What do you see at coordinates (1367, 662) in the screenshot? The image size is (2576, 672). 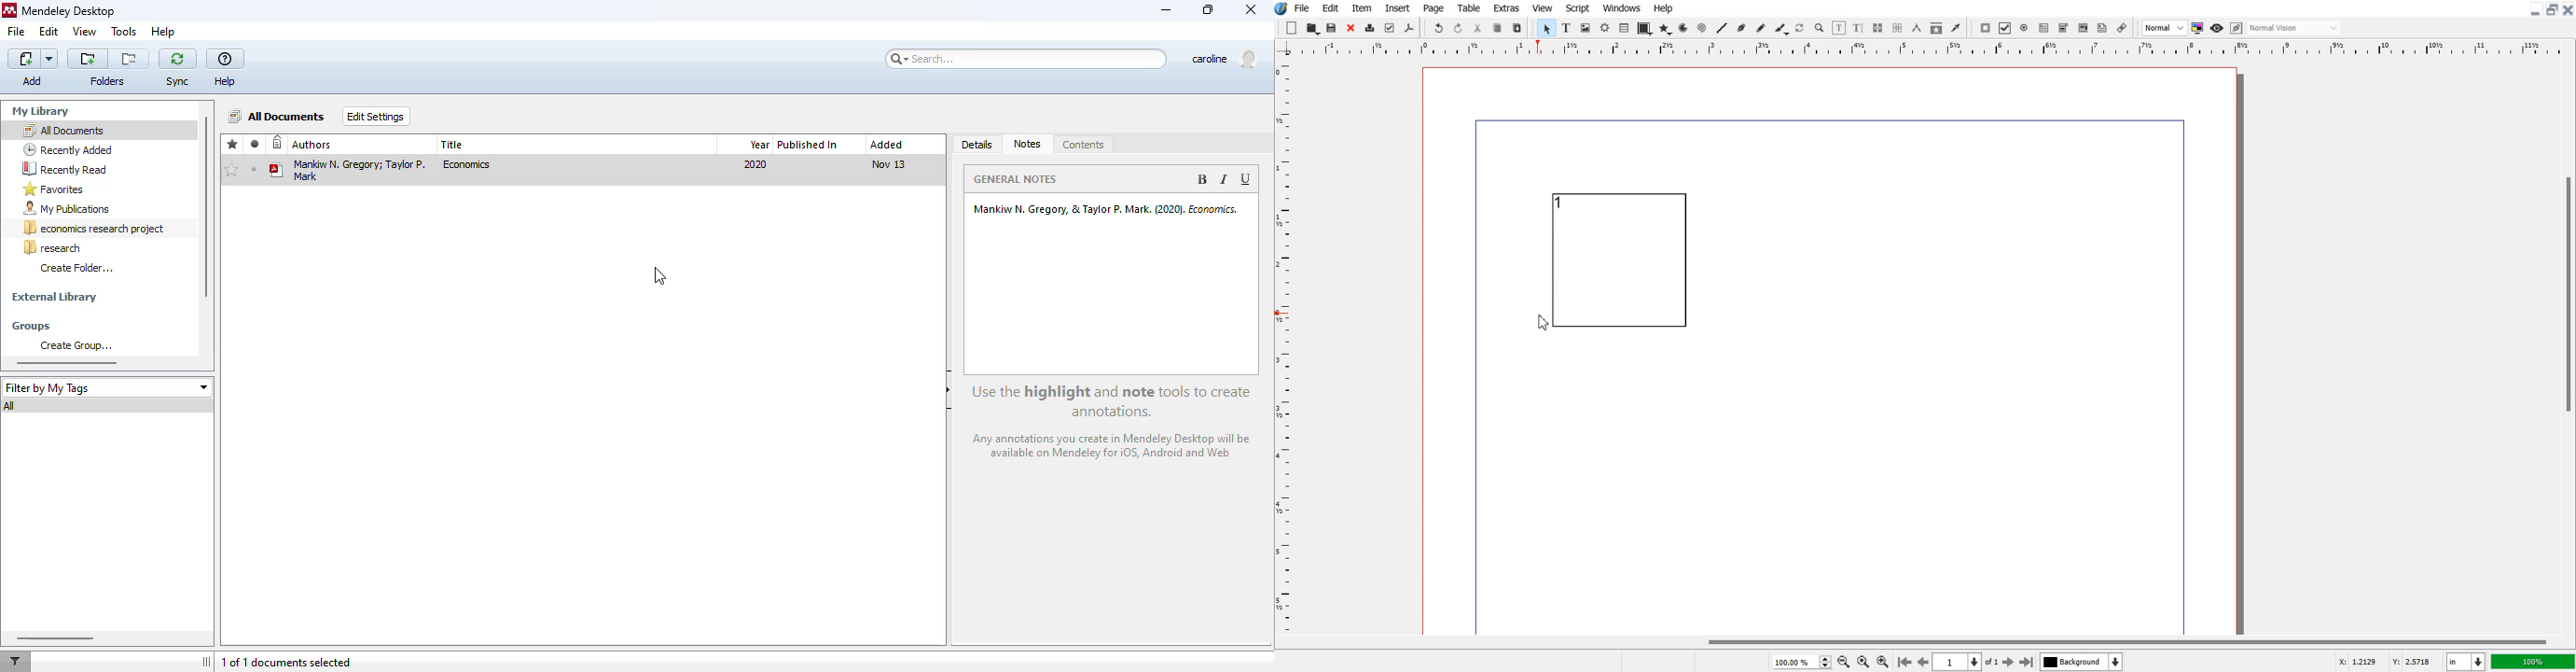 I see `Text` at bounding box center [1367, 662].